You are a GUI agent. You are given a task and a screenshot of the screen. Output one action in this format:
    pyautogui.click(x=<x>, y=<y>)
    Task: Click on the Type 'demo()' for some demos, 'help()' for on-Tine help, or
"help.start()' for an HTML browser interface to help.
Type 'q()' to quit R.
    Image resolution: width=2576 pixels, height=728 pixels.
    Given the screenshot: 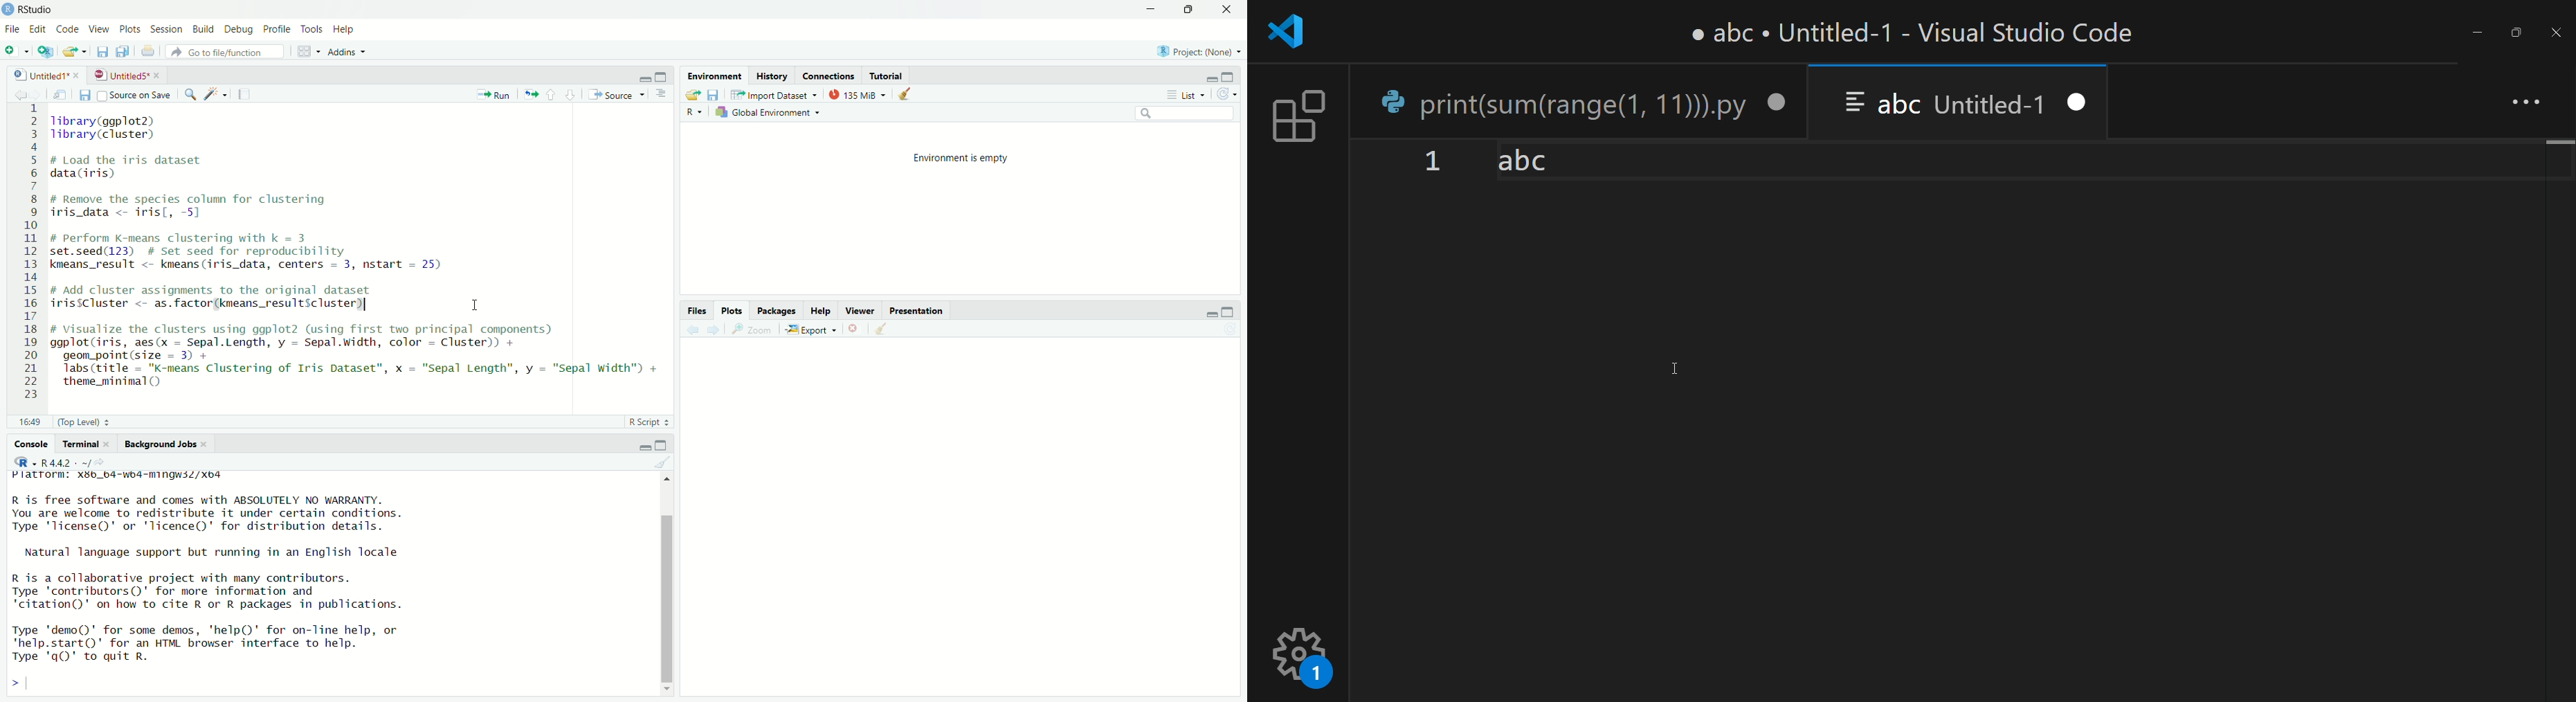 What is the action you would take?
    pyautogui.click(x=255, y=644)
    